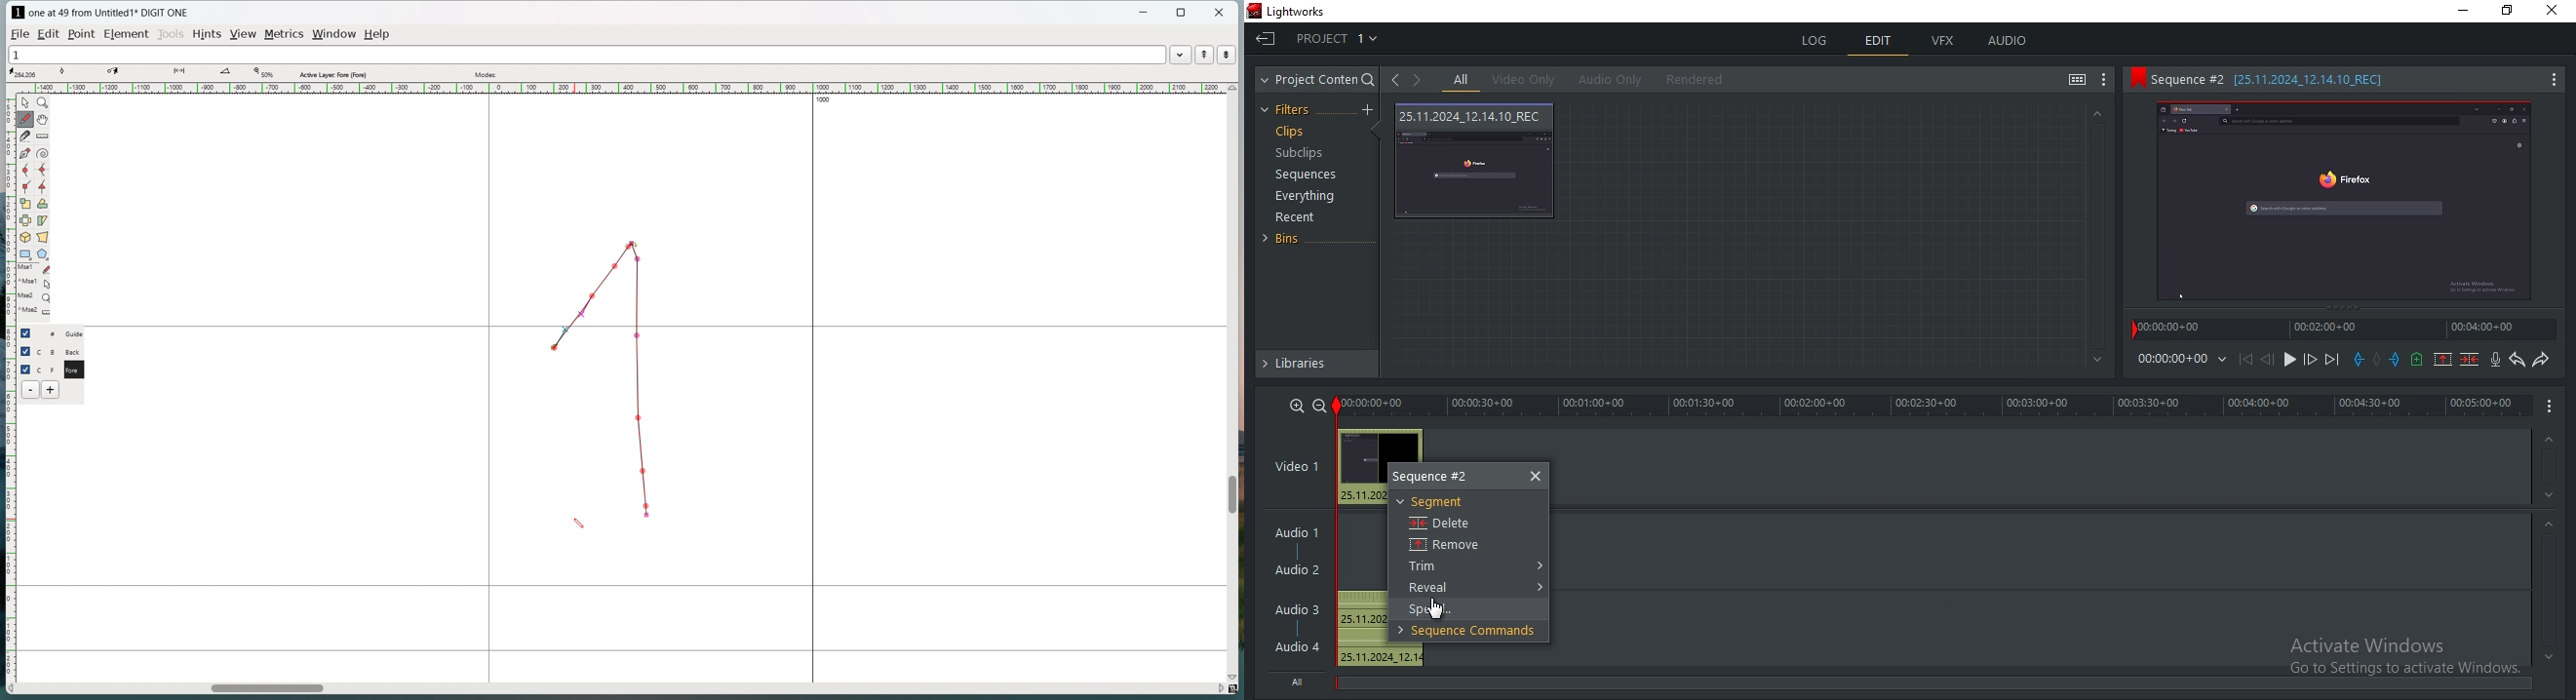  What do you see at coordinates (1298, 154) in the screenshot?
I see `subclips` at bounding box center [1298, 154].